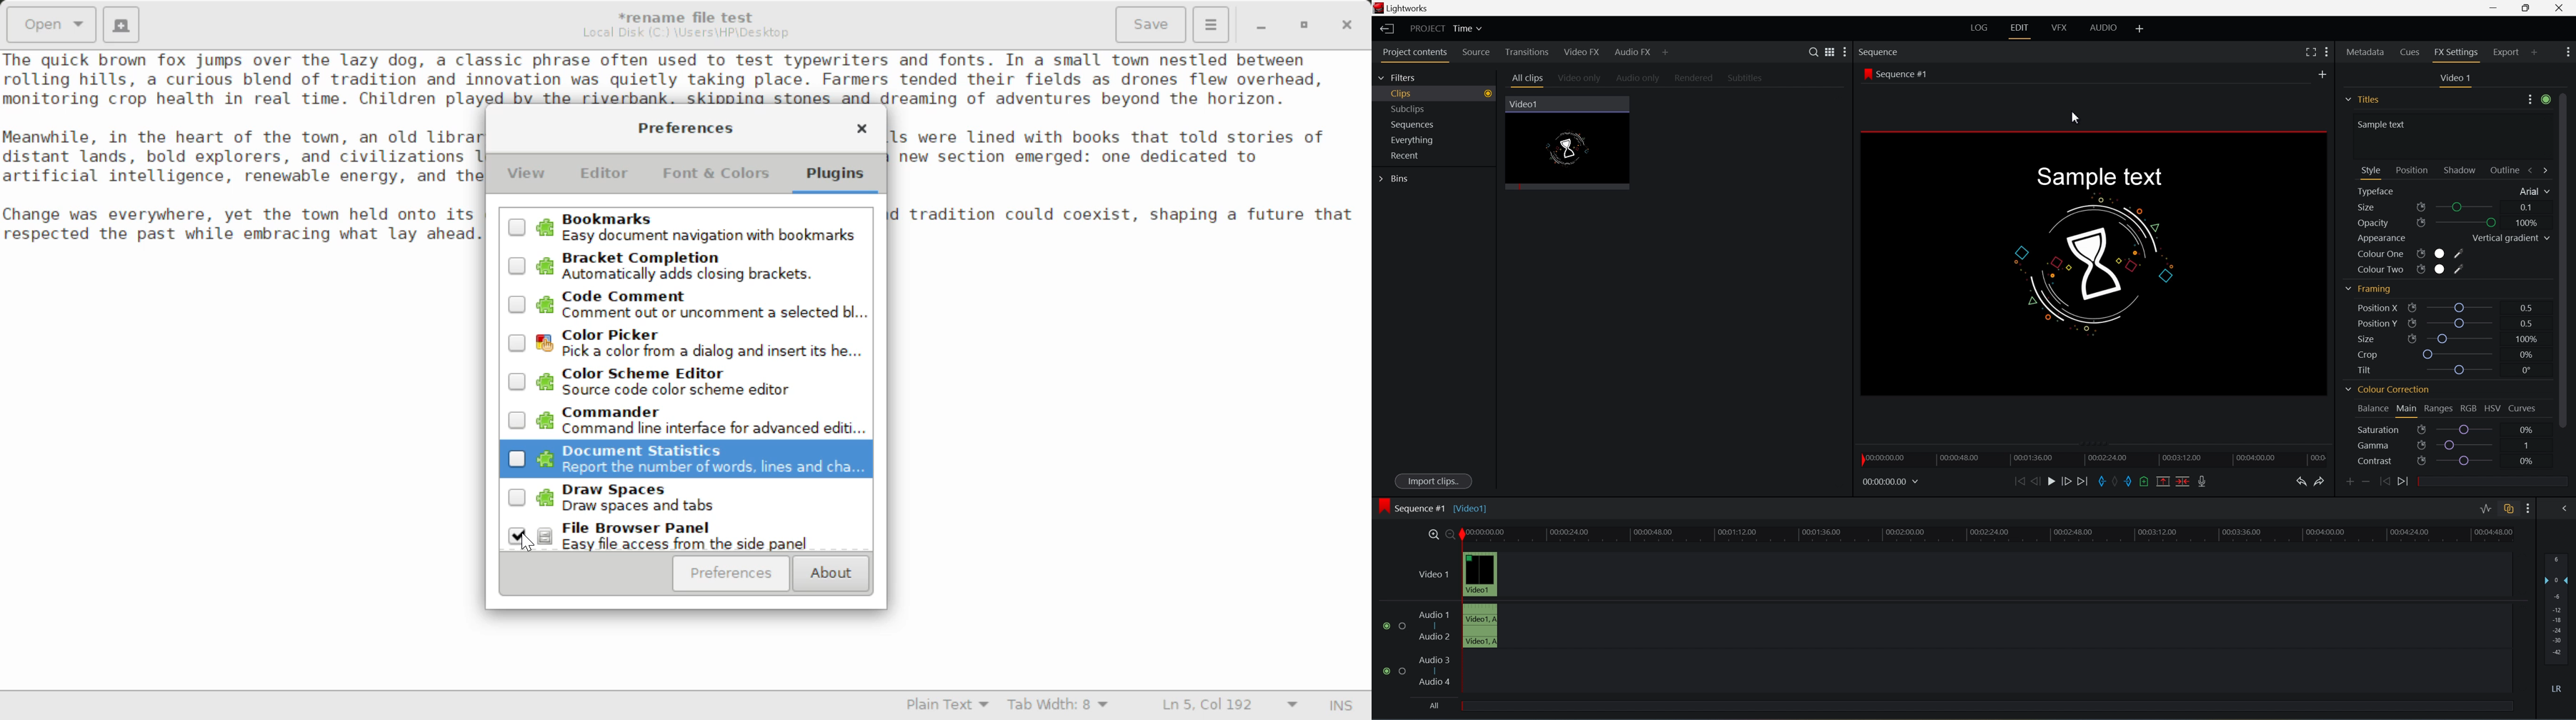 This screenshot has width=2576, height=728. Describe the element at coordinates (1389, 671) in the screenshot. I see `checked checkbox` at that location.